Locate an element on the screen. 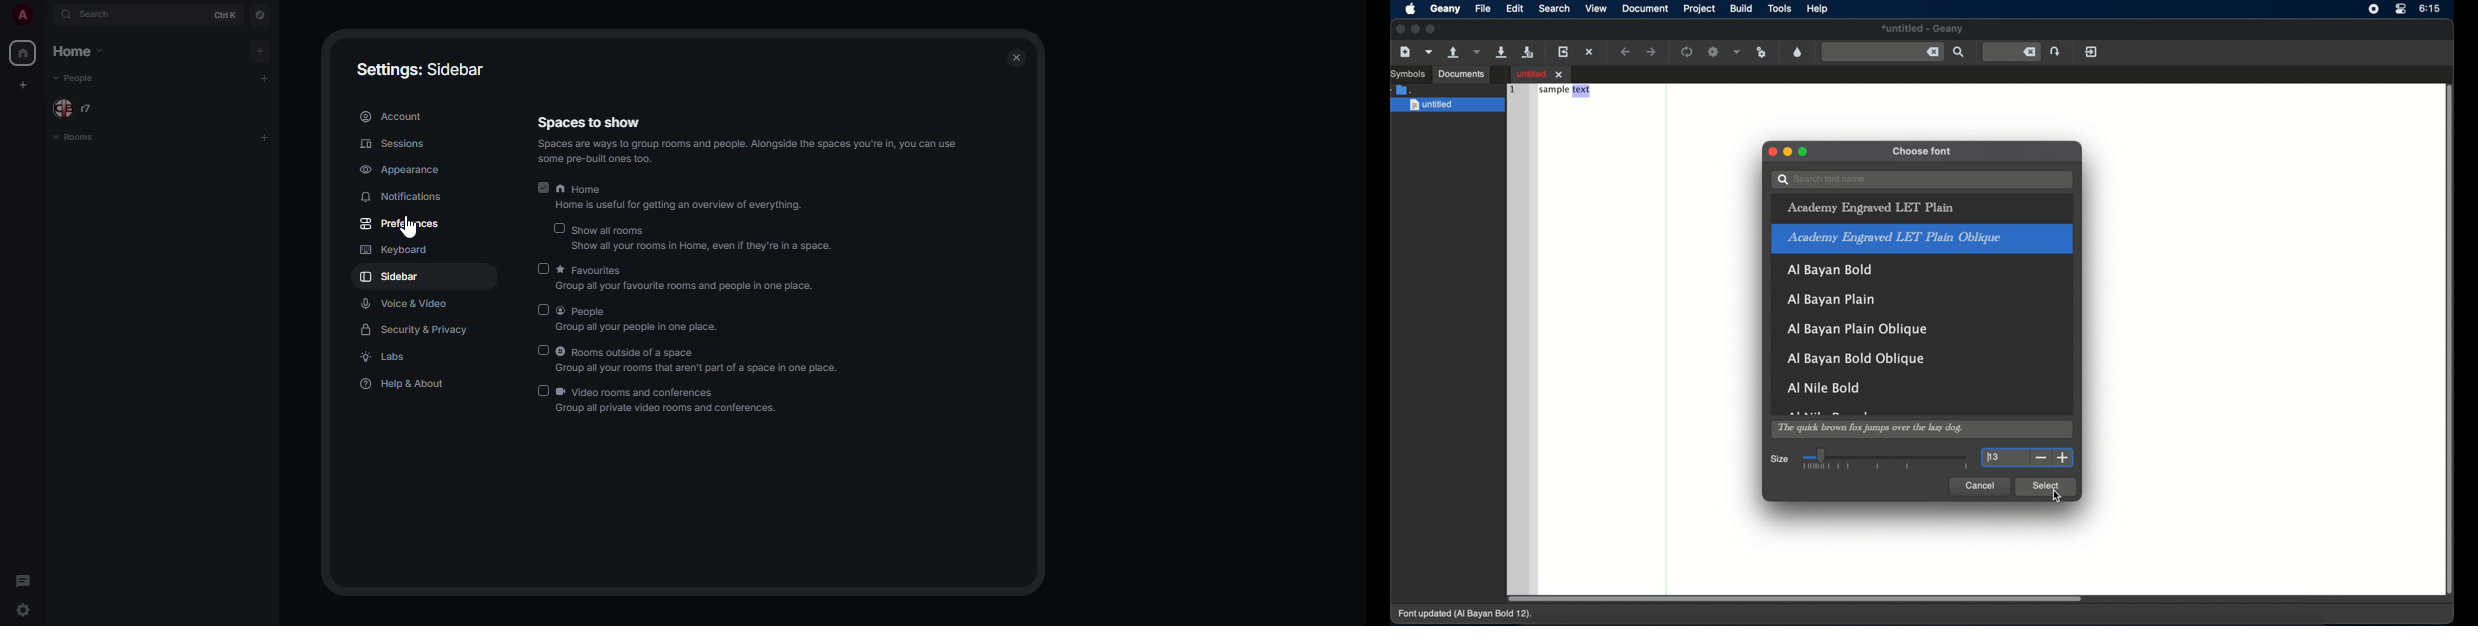 This screenshot has height=644, width=2492. ctrl K is located at coordinates (225, 14).